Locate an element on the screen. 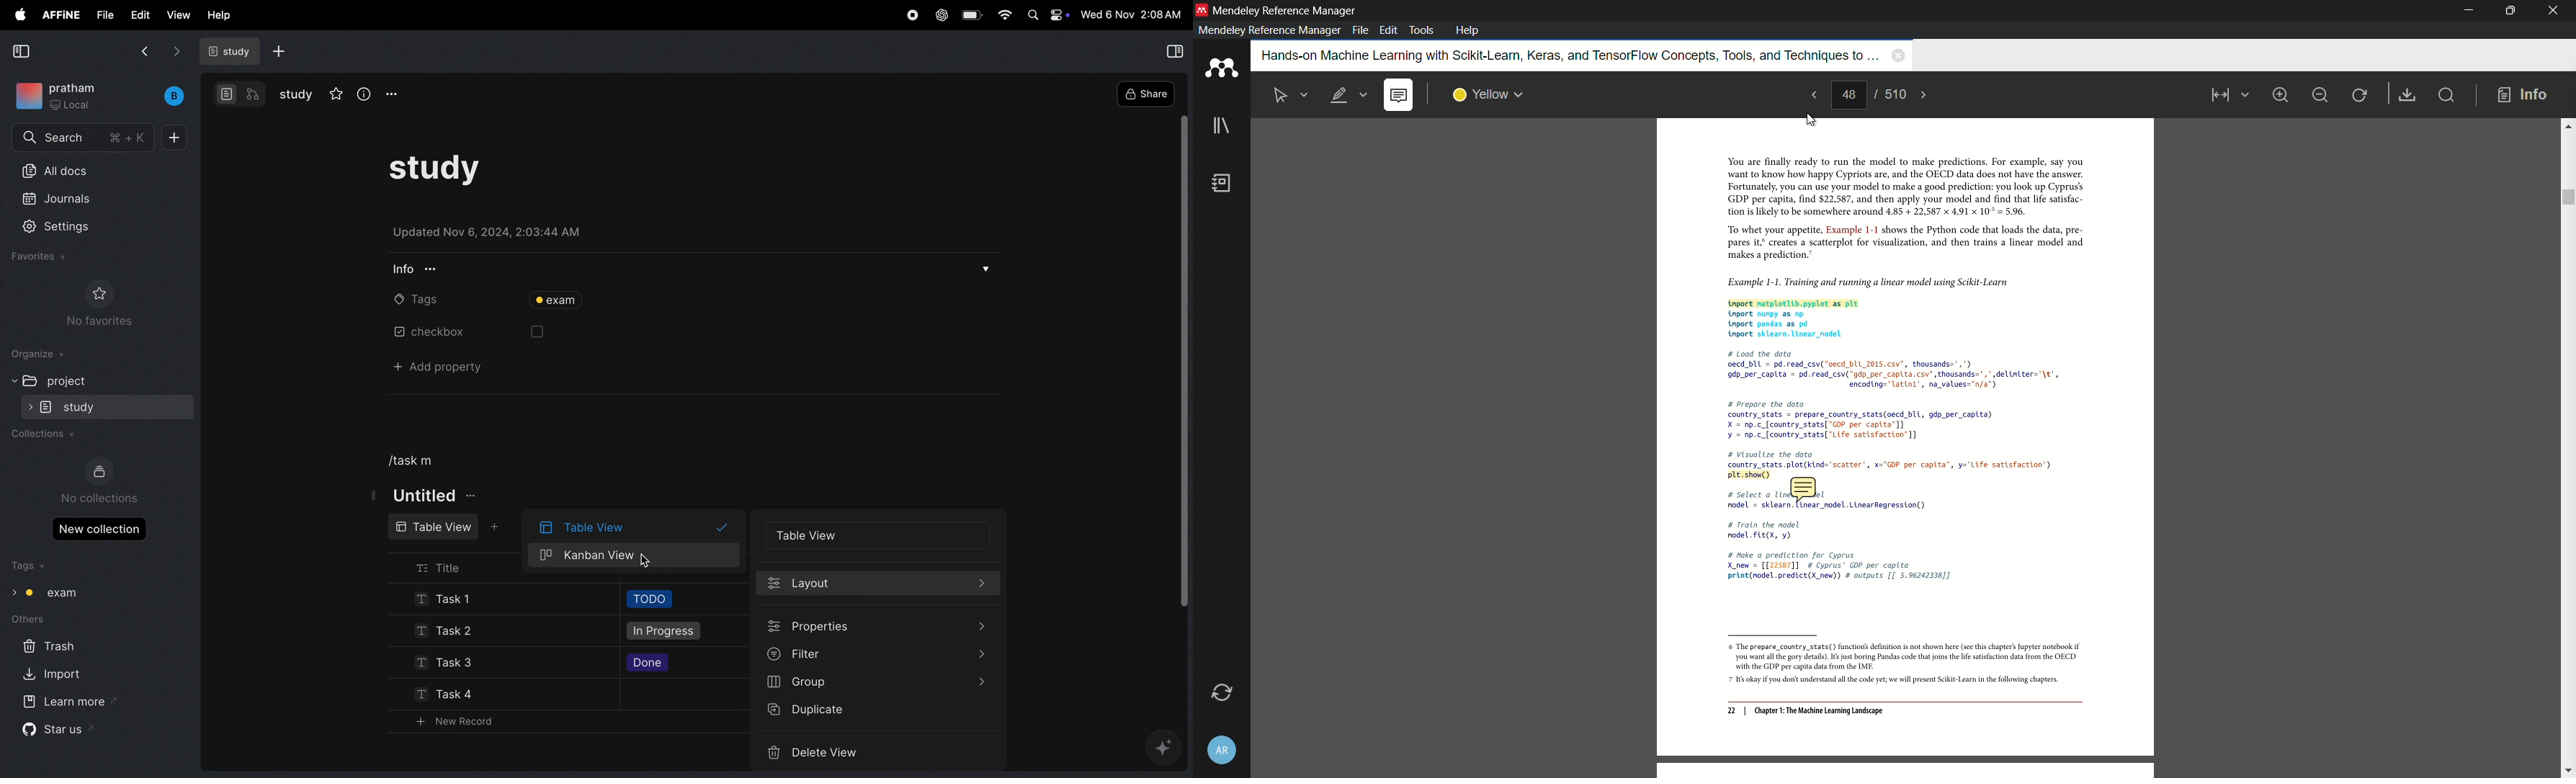 Image resolution: width=2576 pixels, height=784 pixels. star us is located at coordinates (56, 732).